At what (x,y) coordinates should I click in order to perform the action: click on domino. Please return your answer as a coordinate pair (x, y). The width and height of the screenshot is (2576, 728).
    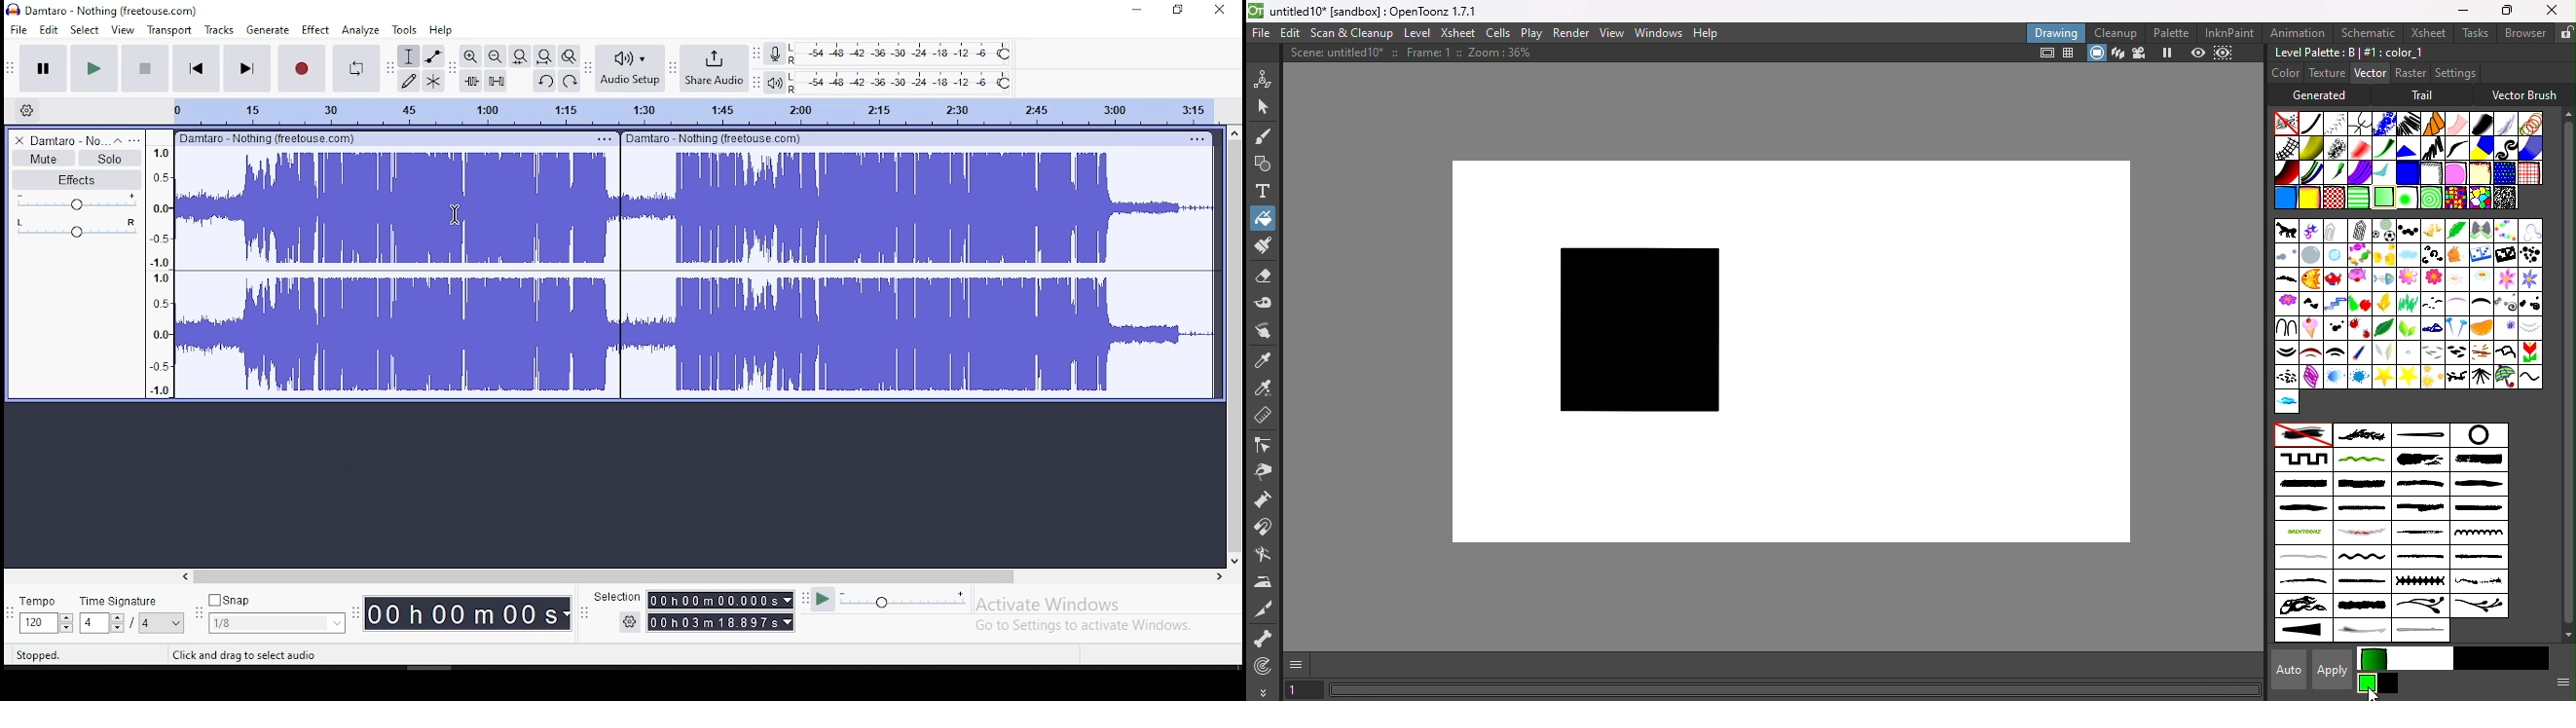
    Looking at the image, I should click on (2481, 257).